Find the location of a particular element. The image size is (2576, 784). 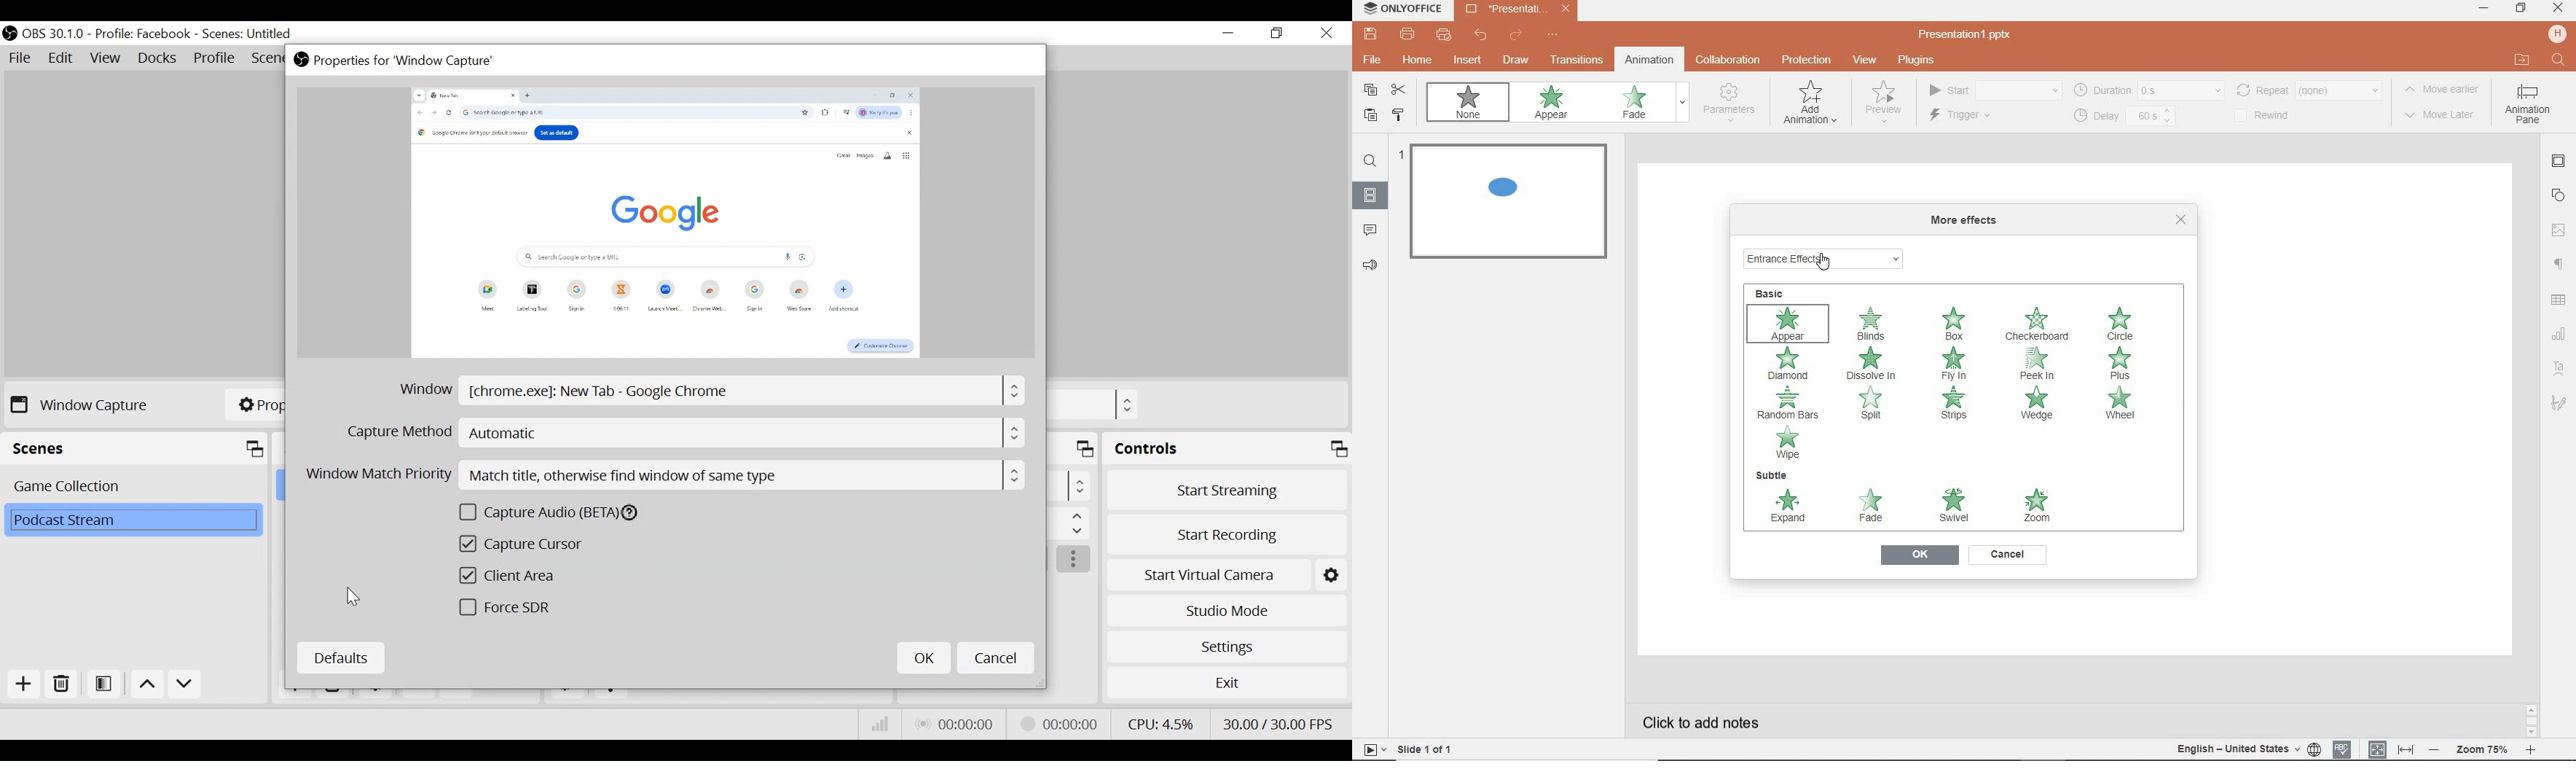

zoom is located at coordinates (2484, 748).